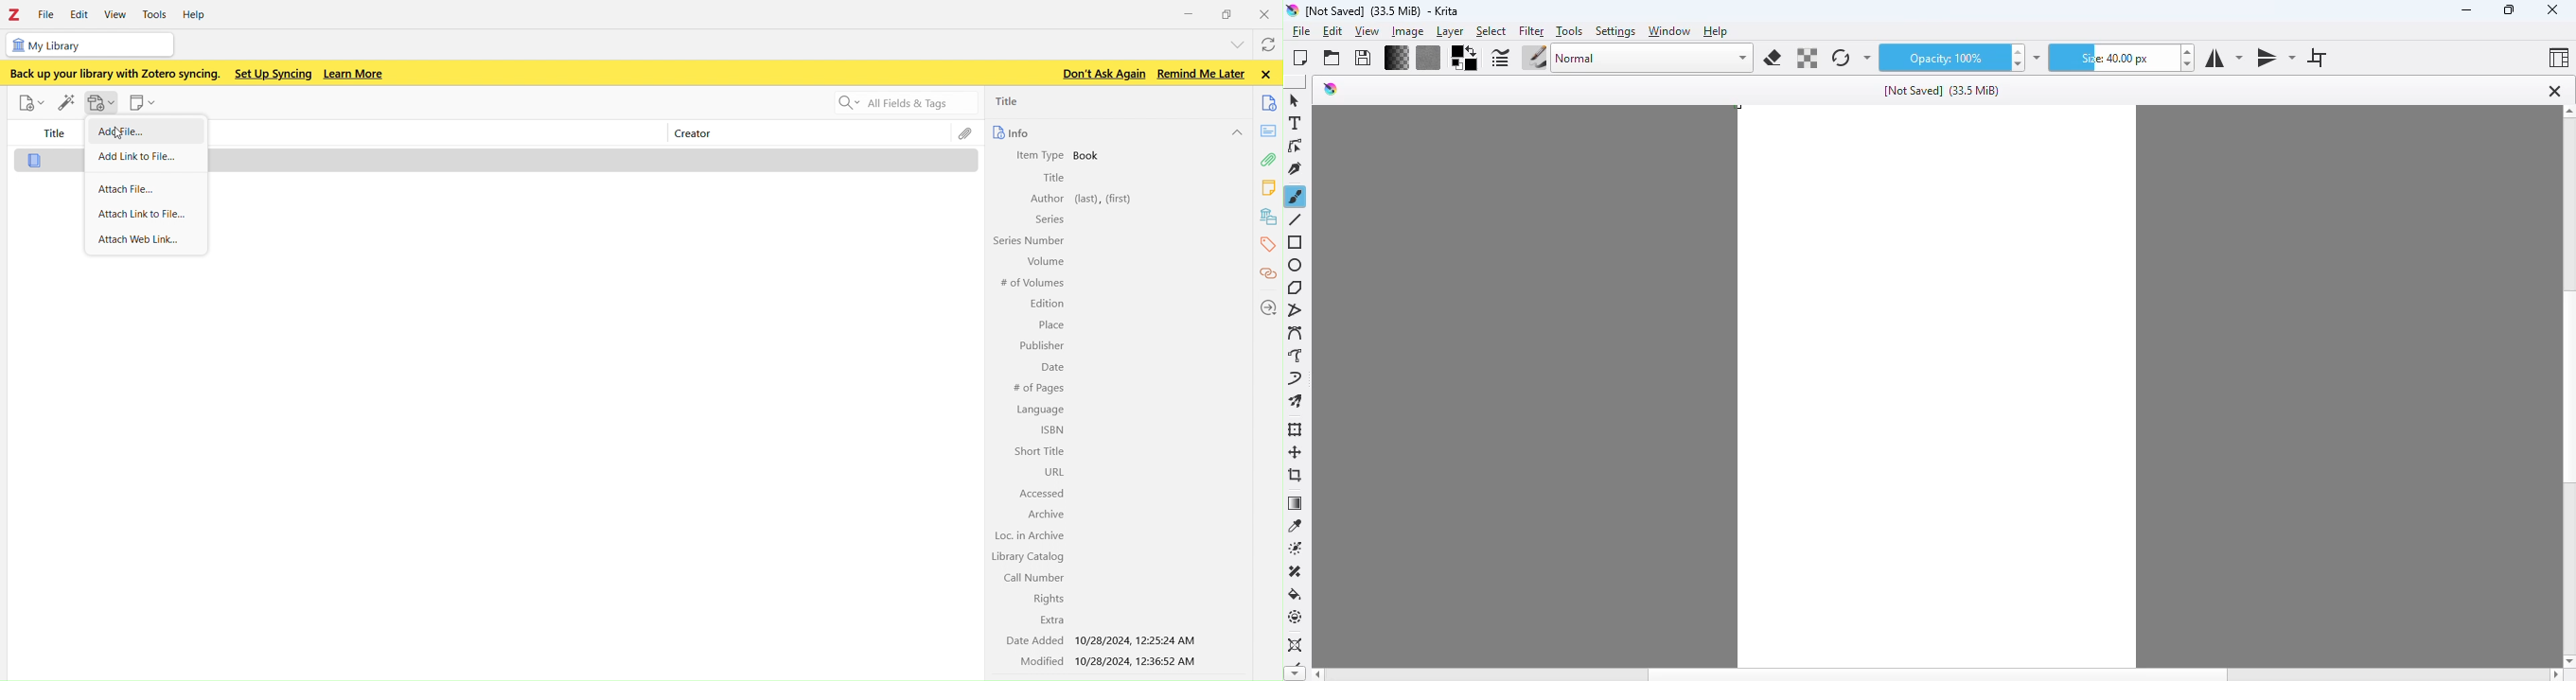 The image size is (2576, 700). Describe the element at coordinates (1050, 429) in the screenshot. I see `ISBN` at that location.